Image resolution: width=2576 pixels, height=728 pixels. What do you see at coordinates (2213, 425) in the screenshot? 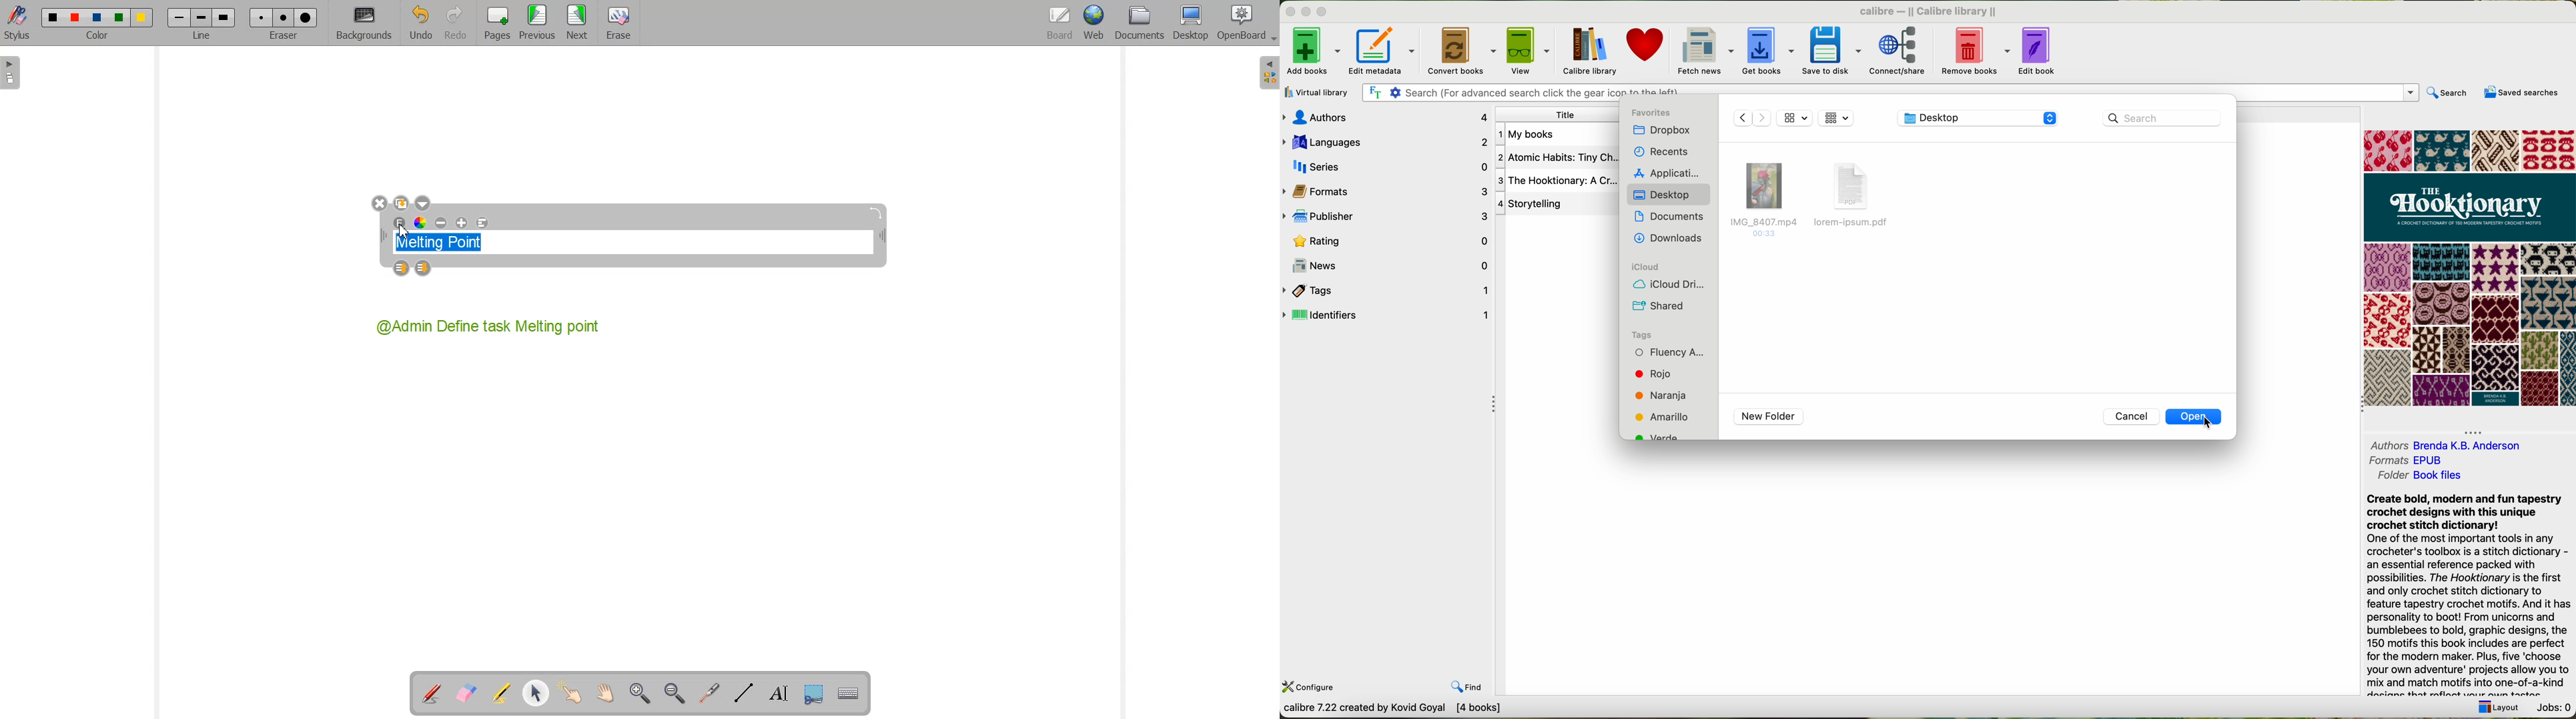
I see `Cursor` at bounding box center [2213, 425].